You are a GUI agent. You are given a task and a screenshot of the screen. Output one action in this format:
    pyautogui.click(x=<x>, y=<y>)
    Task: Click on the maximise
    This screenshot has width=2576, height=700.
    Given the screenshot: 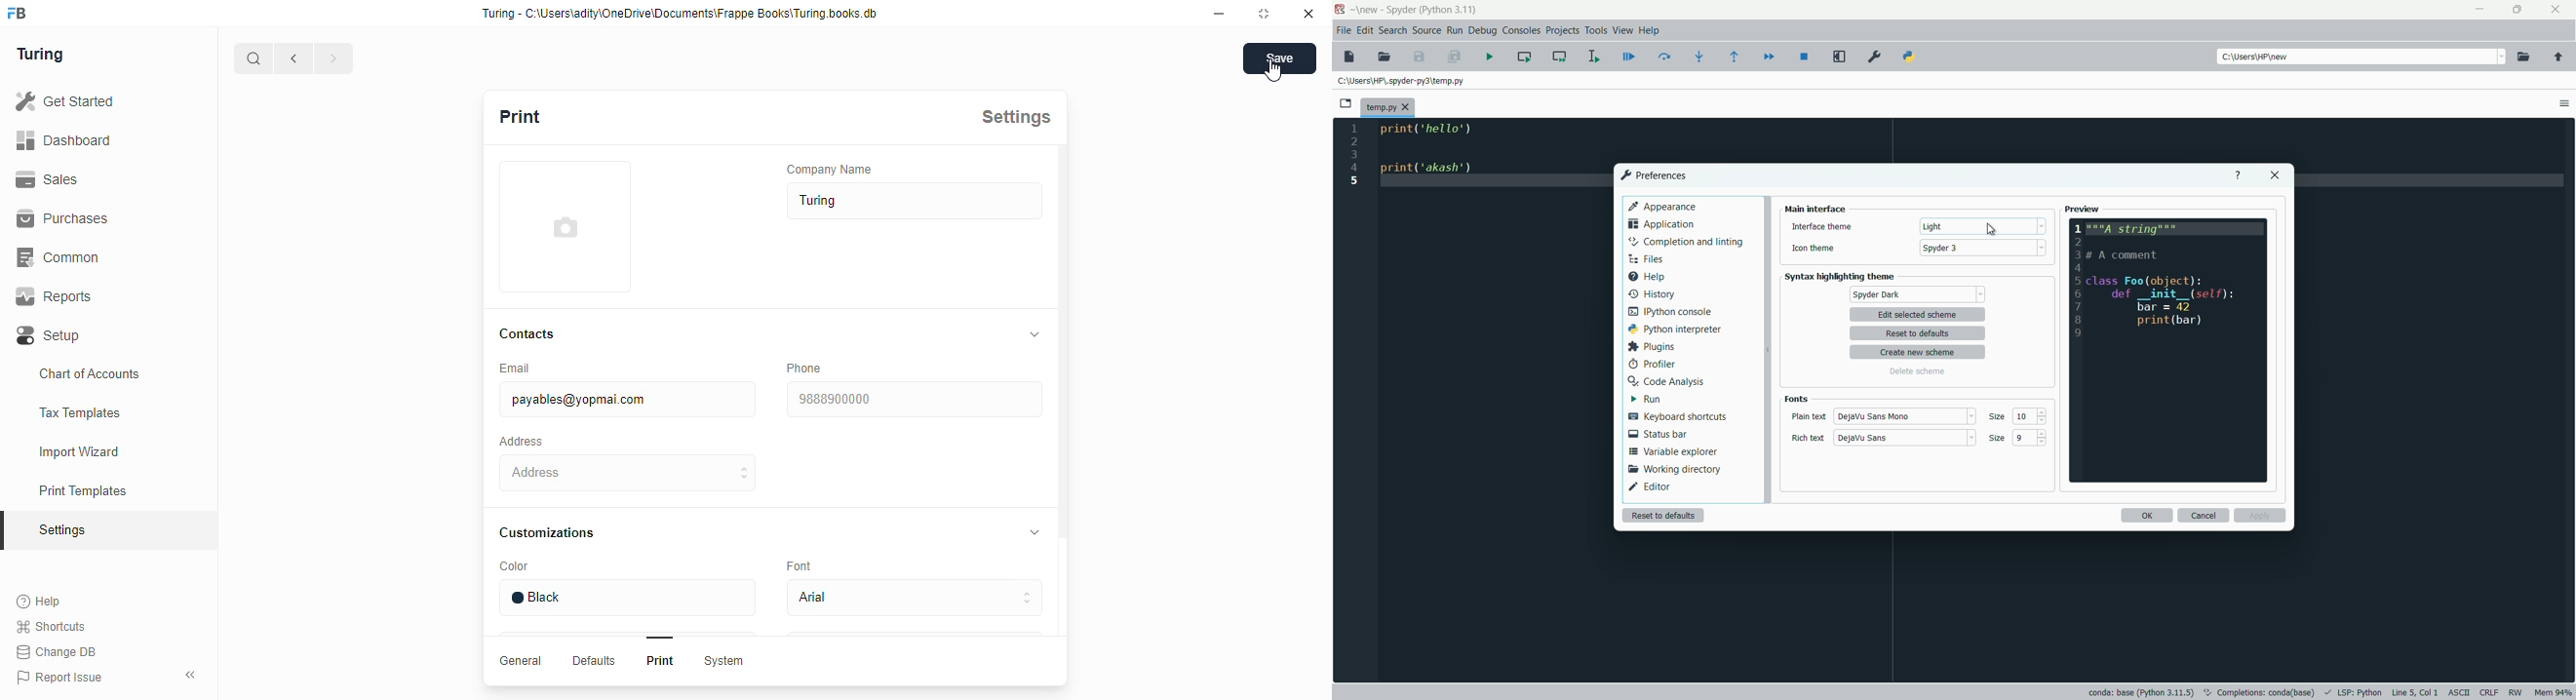 What is the action you would take?
    pyautogui.click(x=1267, y=15)
    